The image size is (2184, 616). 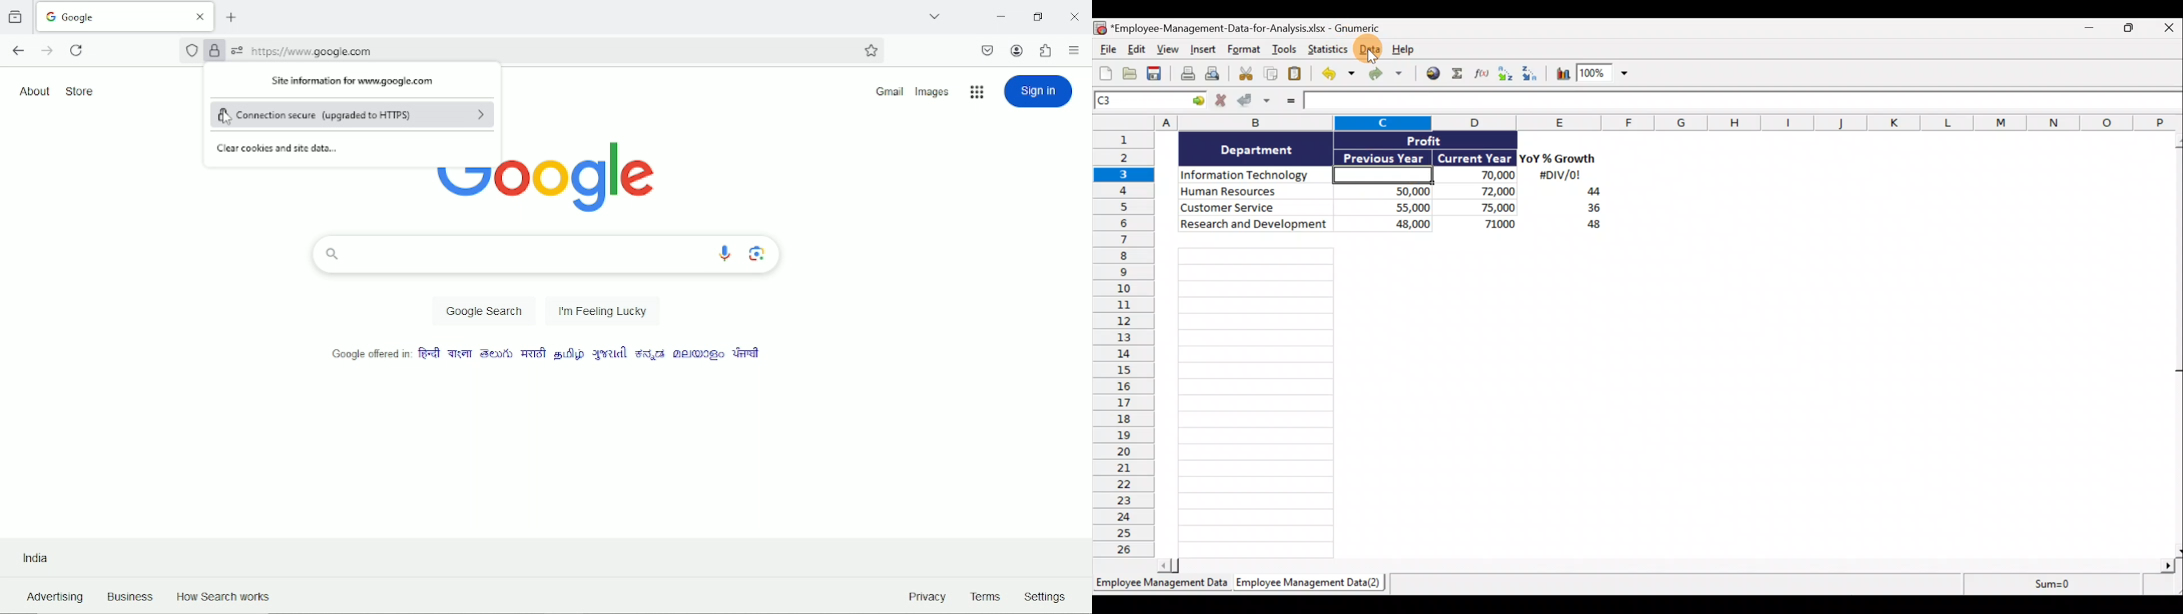 What do you see at coordinates (1219, 76) in the screenshot?
I see `Print preview` at bounding box center [1219, 76].